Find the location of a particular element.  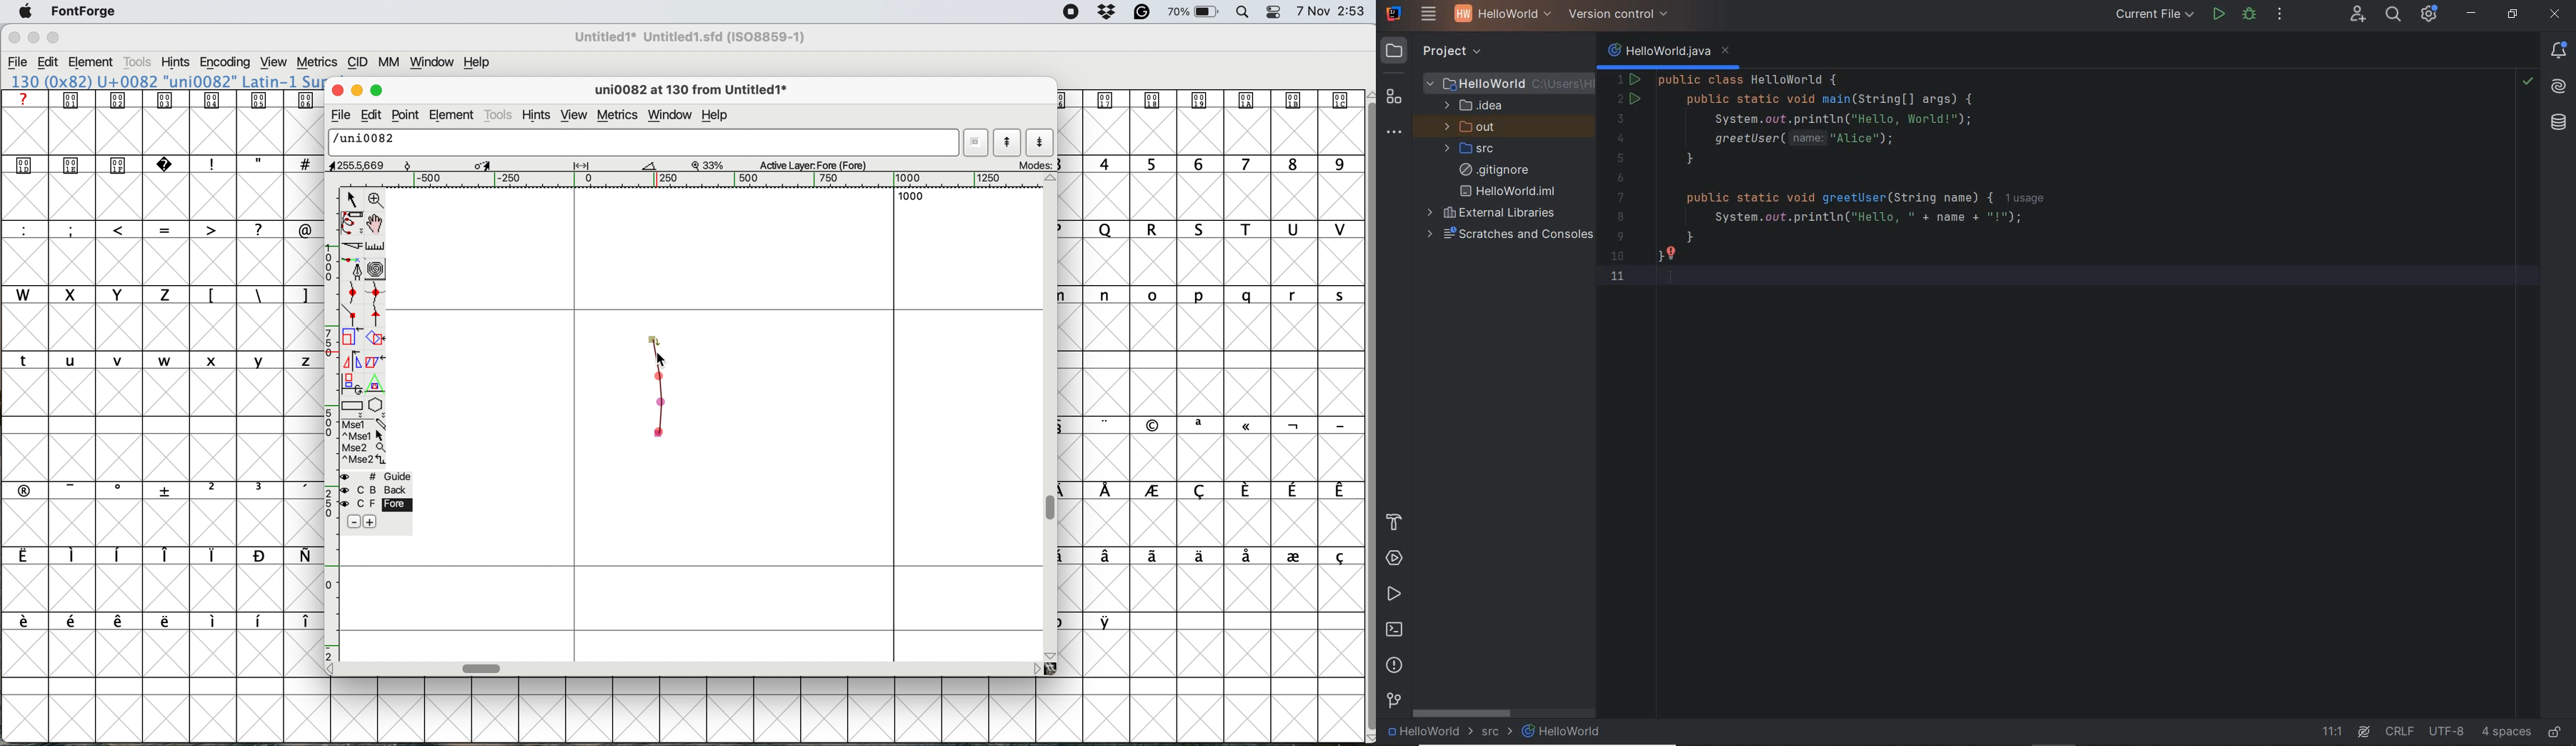

scrollbar is located at coordinates (1462, 712).